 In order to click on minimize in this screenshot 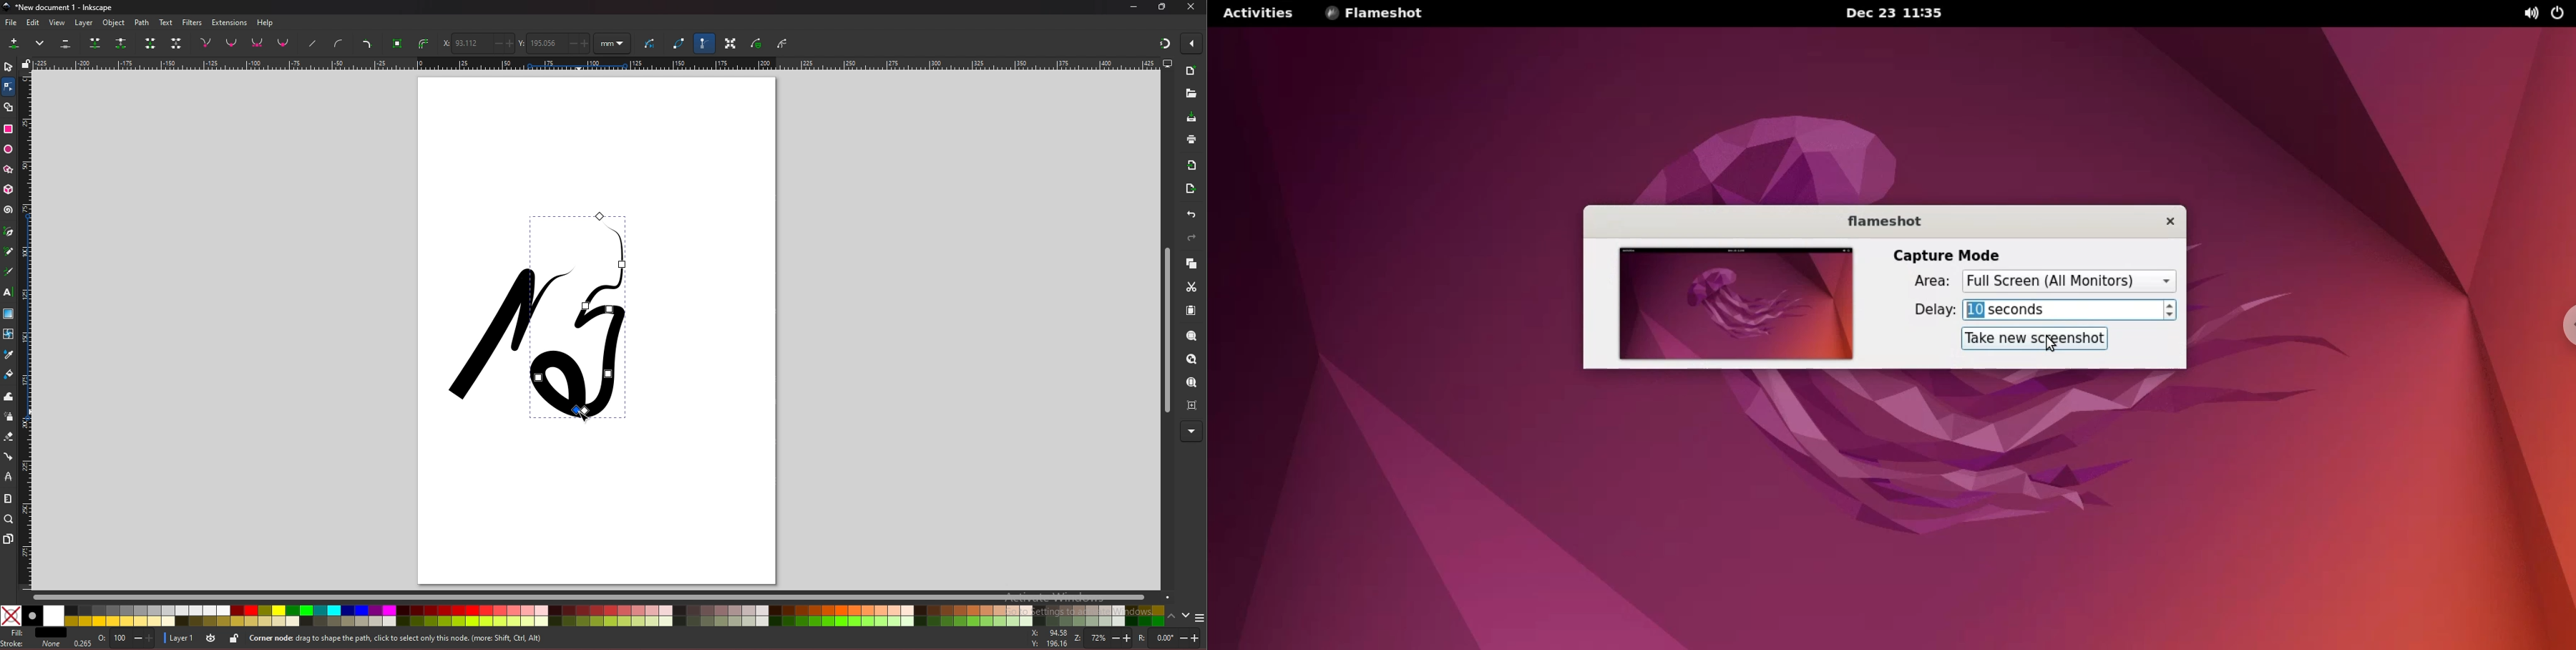, I will do `click(1134, 7)`.